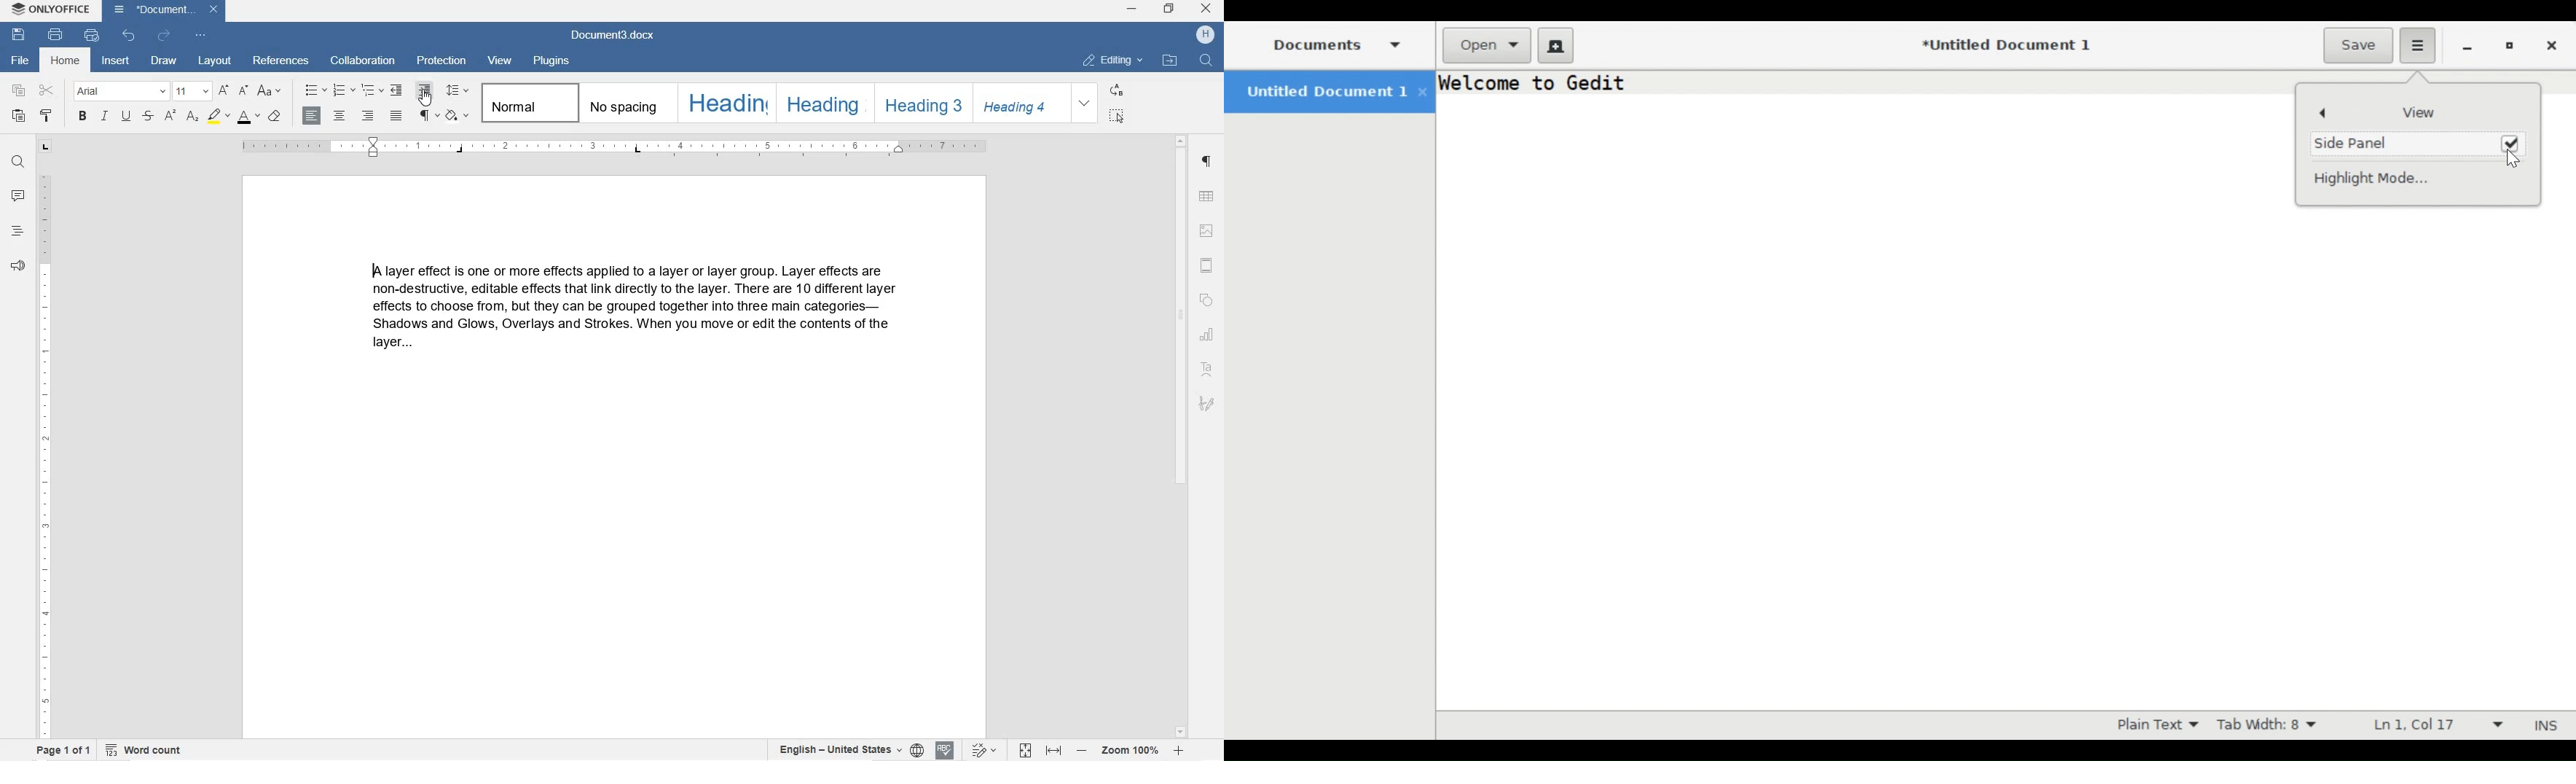 The image size is (2576, 784). What do you see at coordinates (2358, 142) in the screenshot?
I see `Side Panel` at bounding box center [2358, 142].